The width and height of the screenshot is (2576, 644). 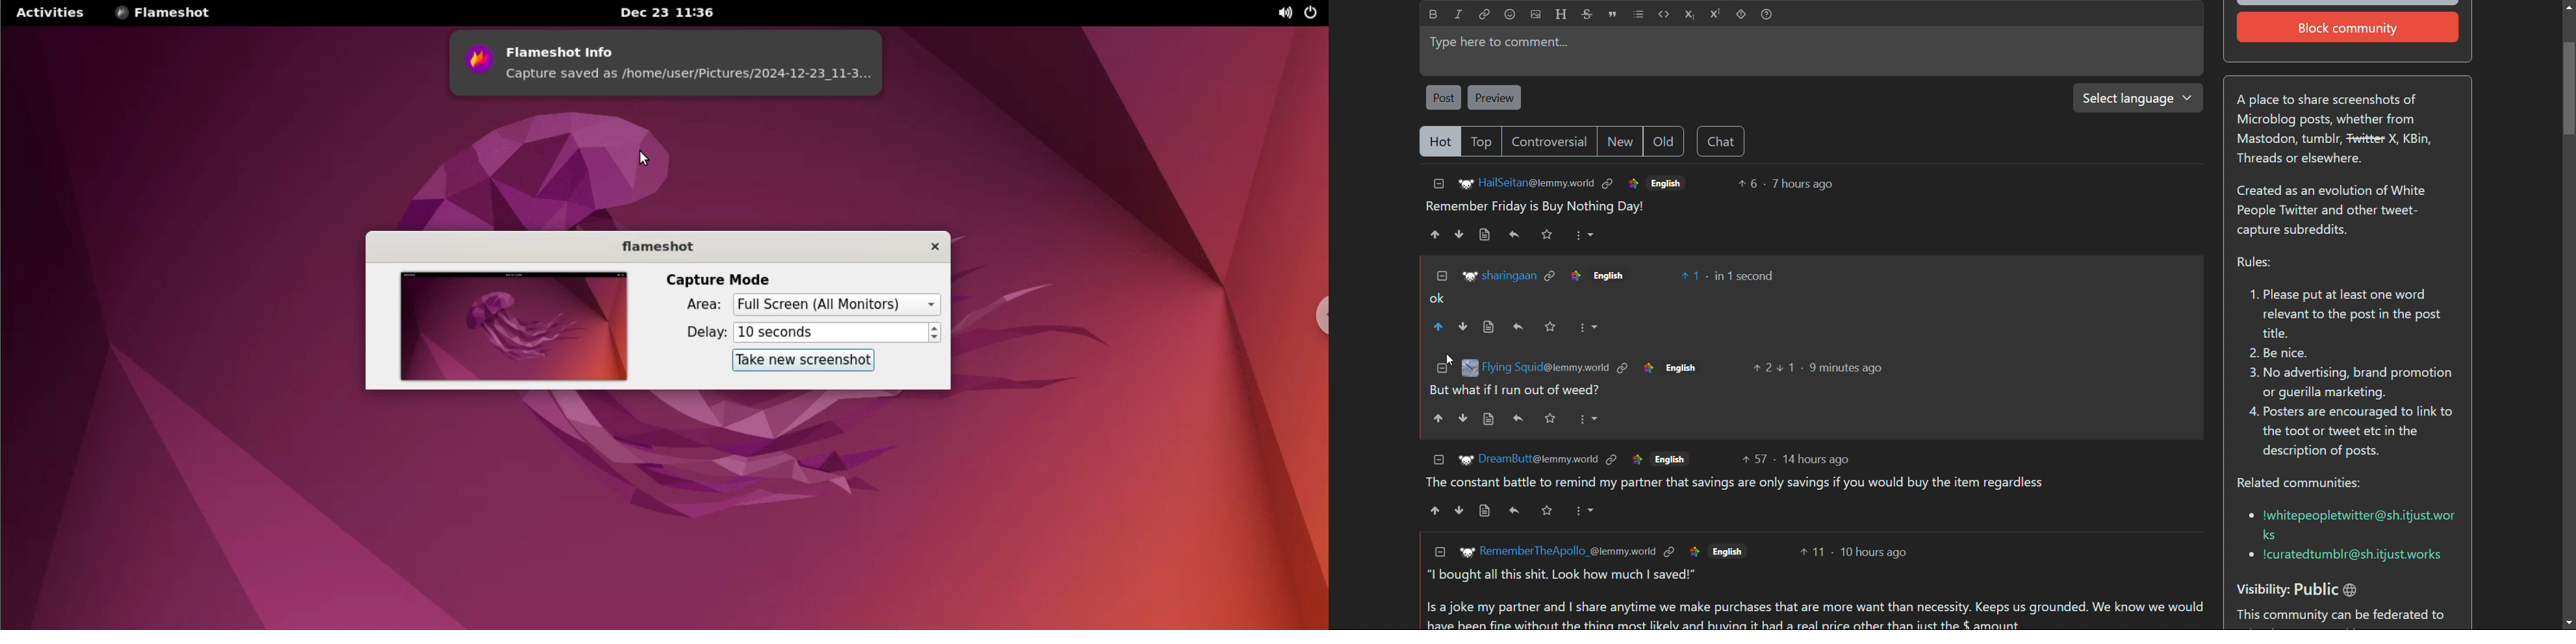 What do you see at coordinates (1620, 142) in the screenshot?
I see `new` at bounding box center [1620, 142].